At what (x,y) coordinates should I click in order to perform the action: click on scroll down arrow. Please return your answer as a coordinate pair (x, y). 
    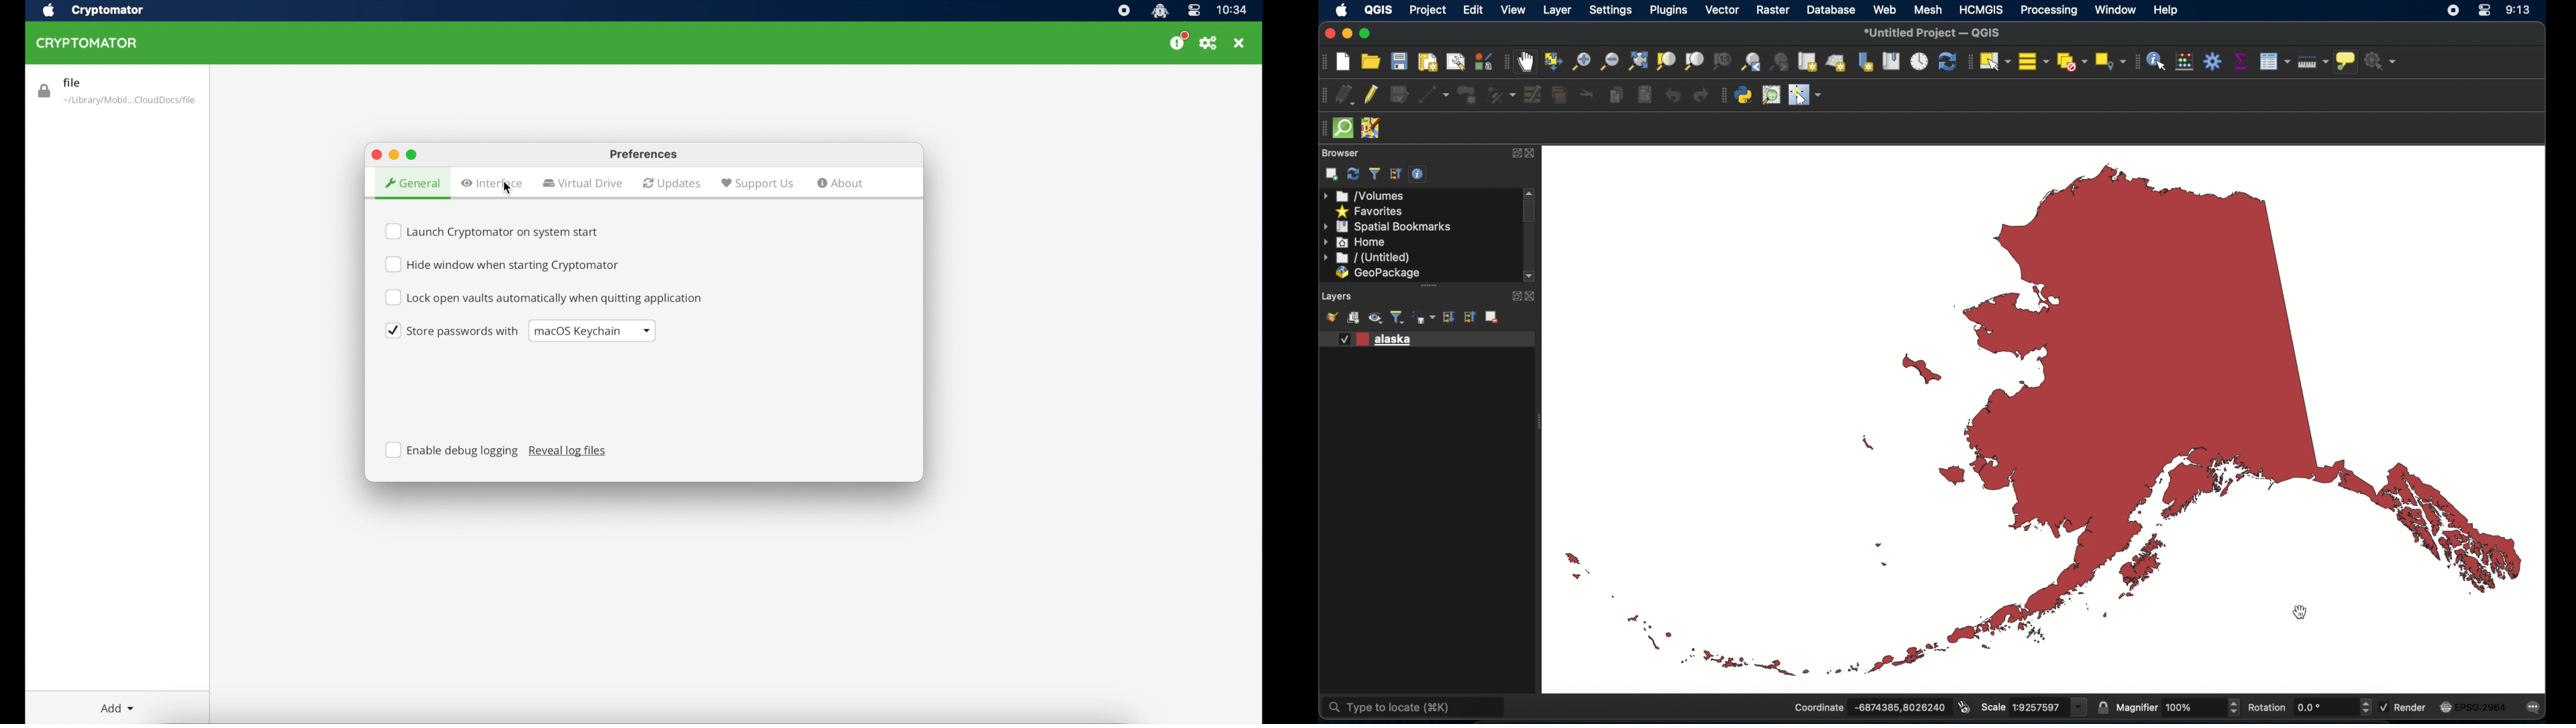
    Looking at the image, I should click on (1532, 276).